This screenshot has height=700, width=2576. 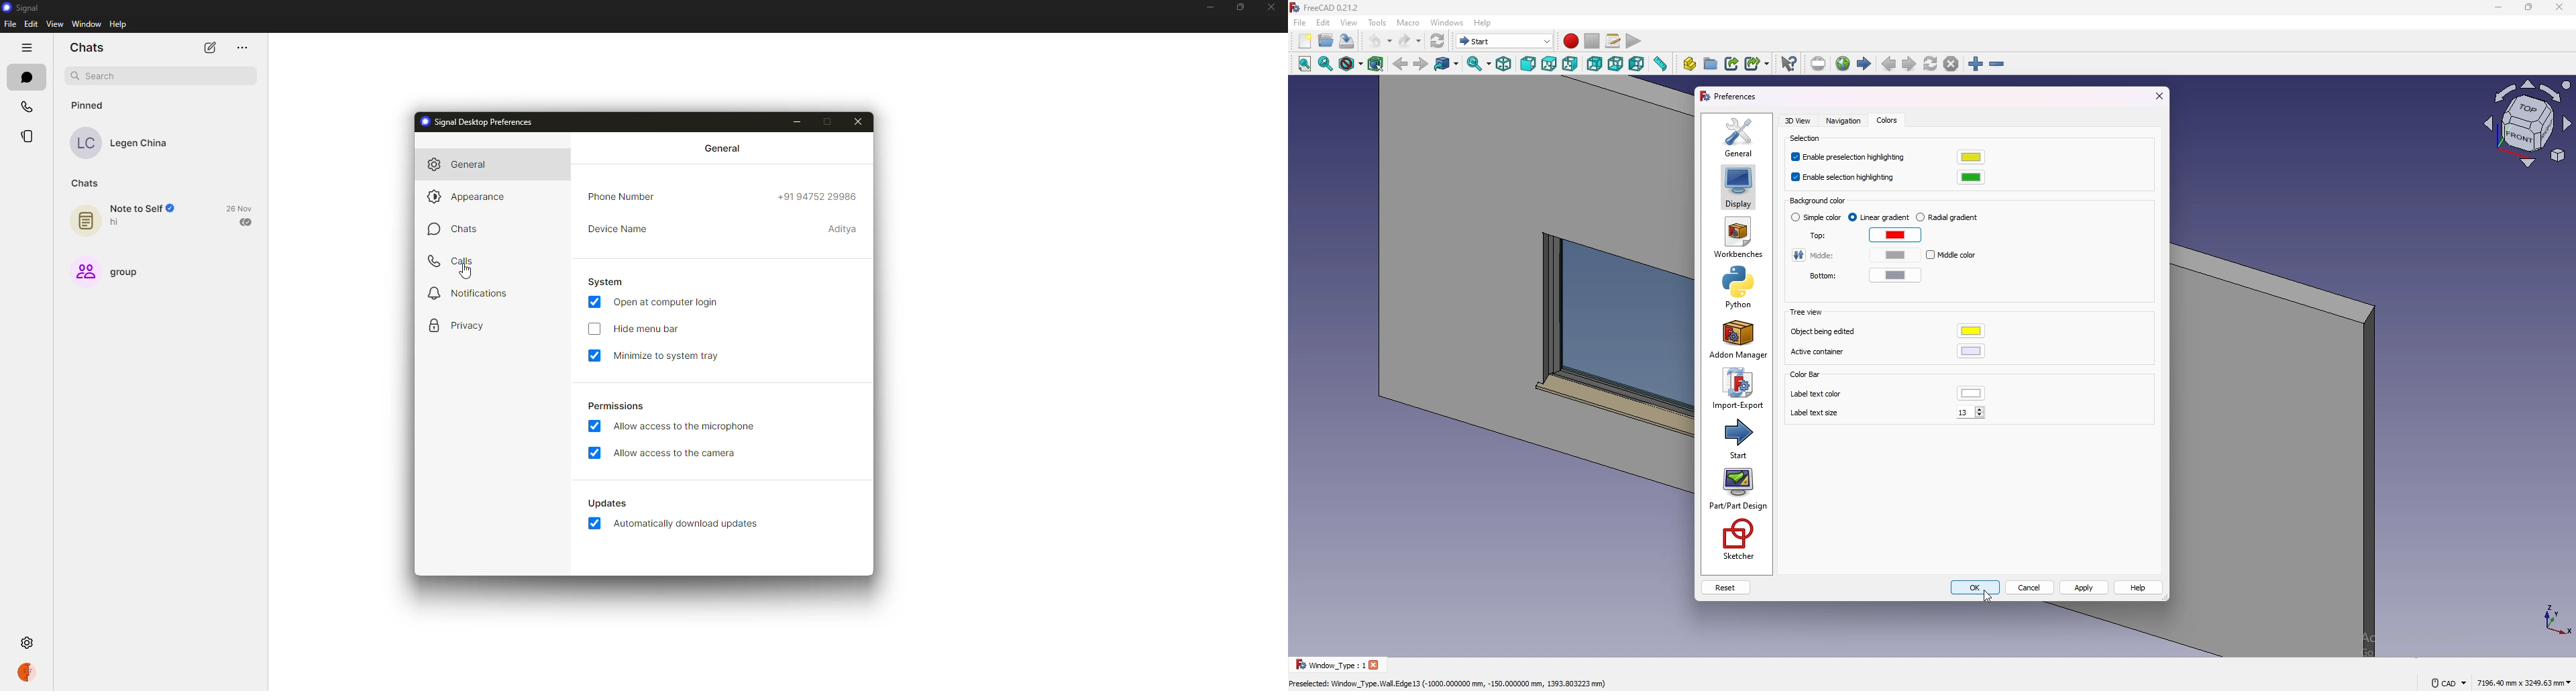 What do you see at coordinates (1273, 8) in the screenshot?
I see `close` at bounding box center [1273, 8].